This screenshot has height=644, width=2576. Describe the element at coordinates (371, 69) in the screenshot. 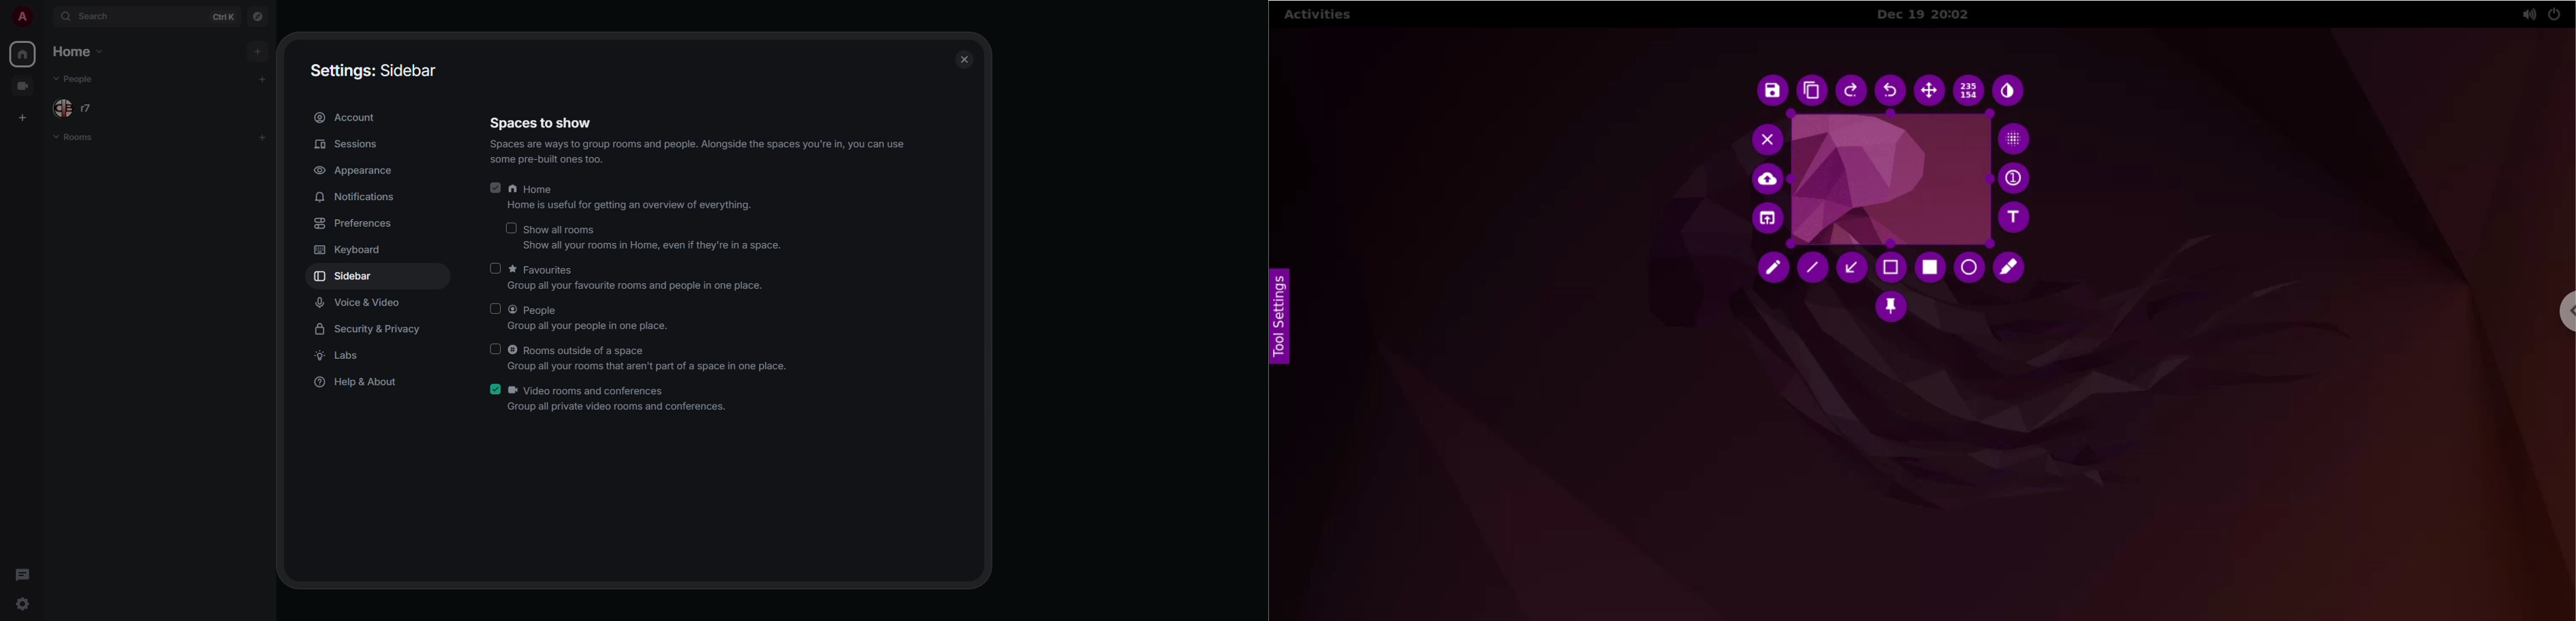

I see `settings sidebar` at that location.